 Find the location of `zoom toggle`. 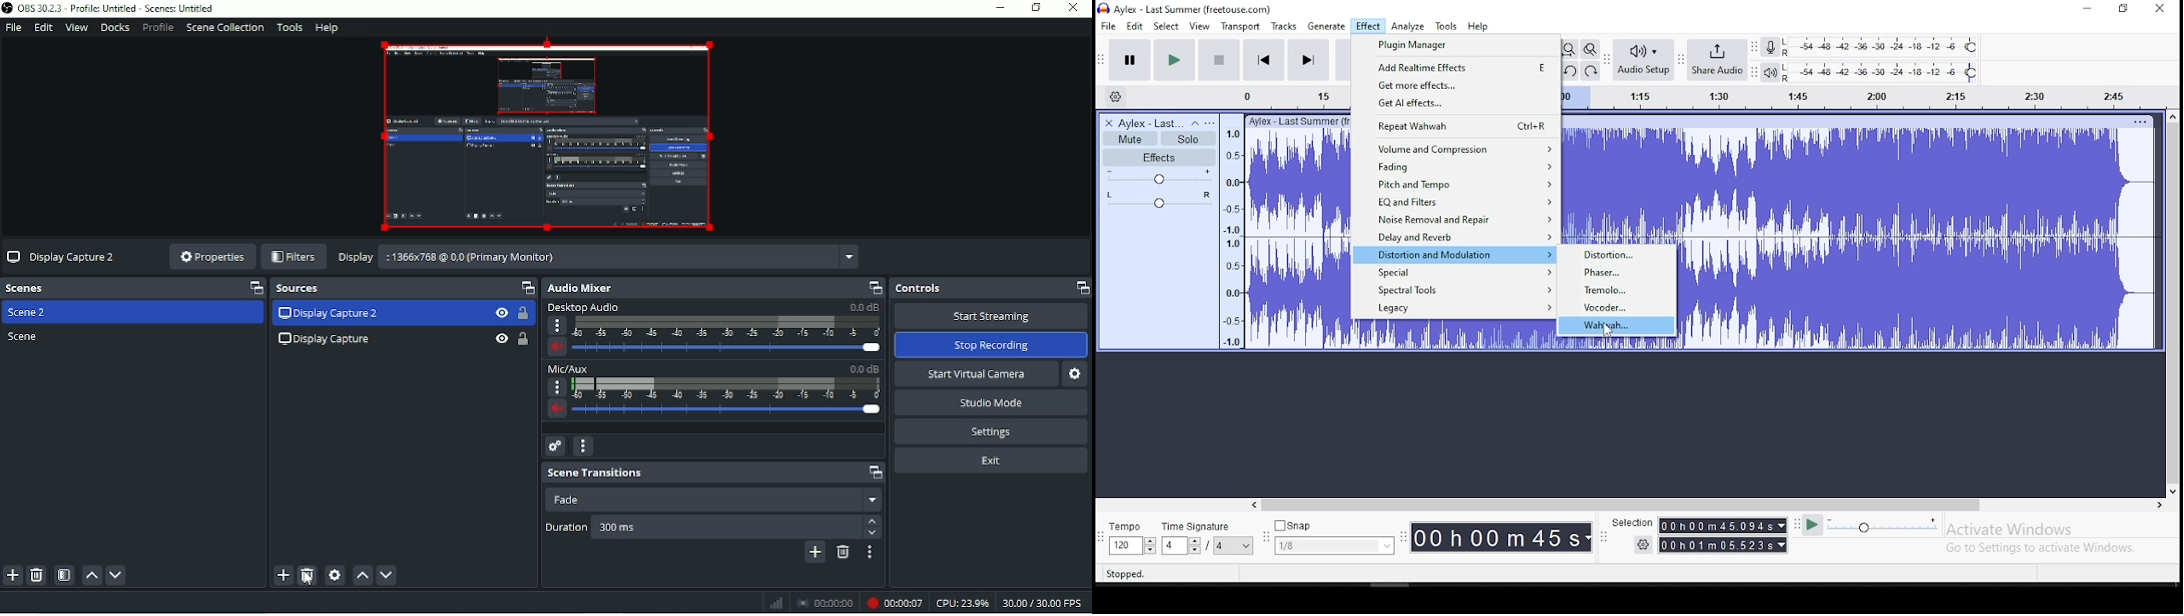

zoom toggle is located at coordinates (1591, 49).